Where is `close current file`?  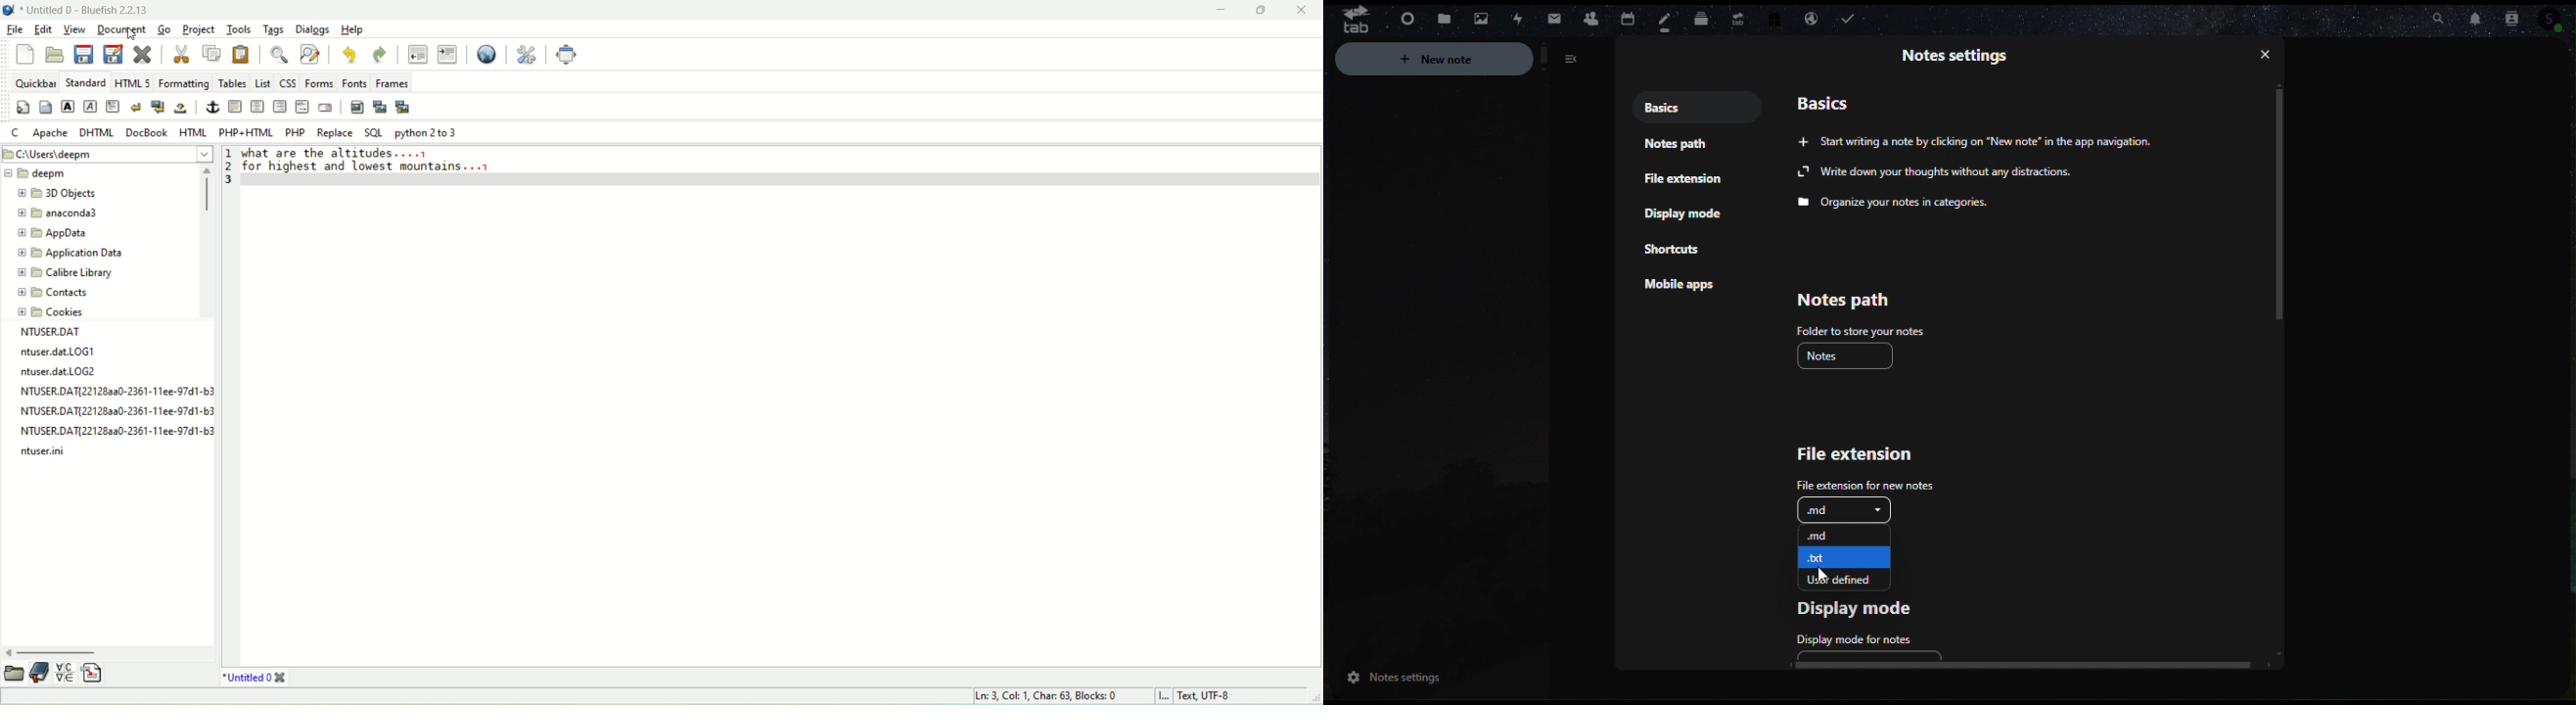
close current file is located at coordinates (144, 54).